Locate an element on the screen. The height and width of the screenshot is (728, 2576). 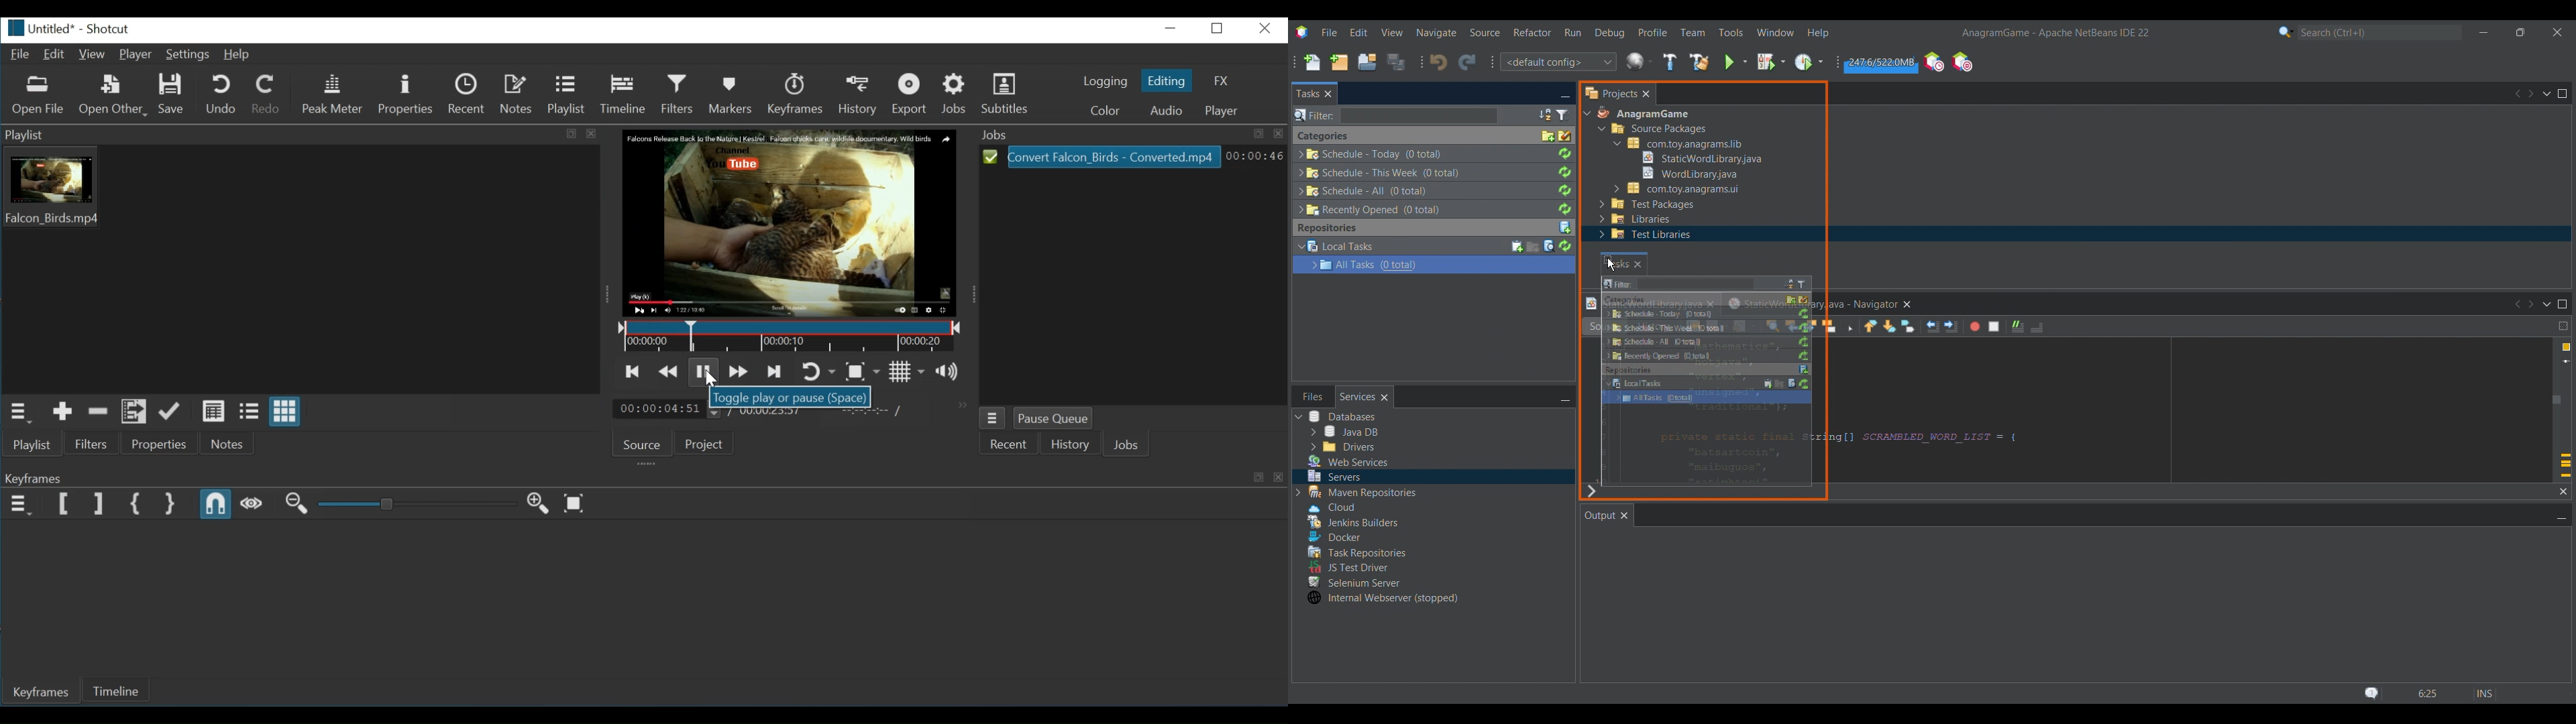
Filter is located at coordinates (678, 93).